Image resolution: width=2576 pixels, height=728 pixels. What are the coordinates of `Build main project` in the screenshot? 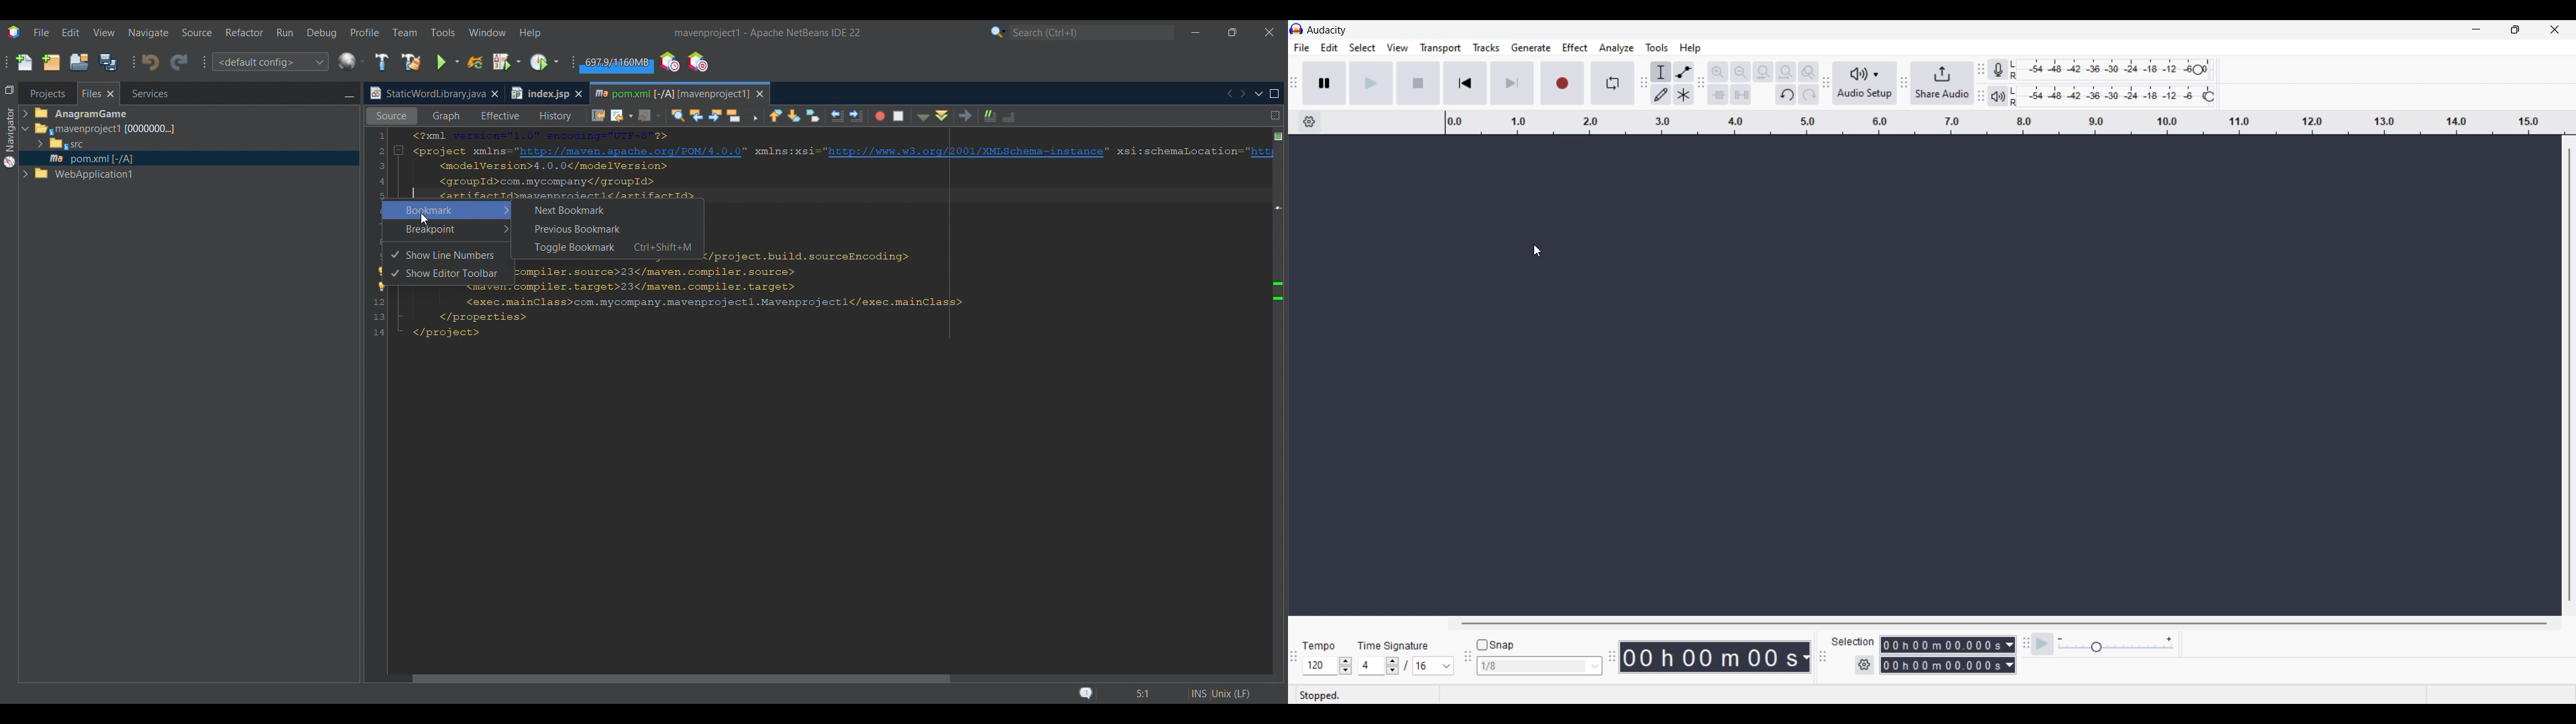 It's located at (382, 62).